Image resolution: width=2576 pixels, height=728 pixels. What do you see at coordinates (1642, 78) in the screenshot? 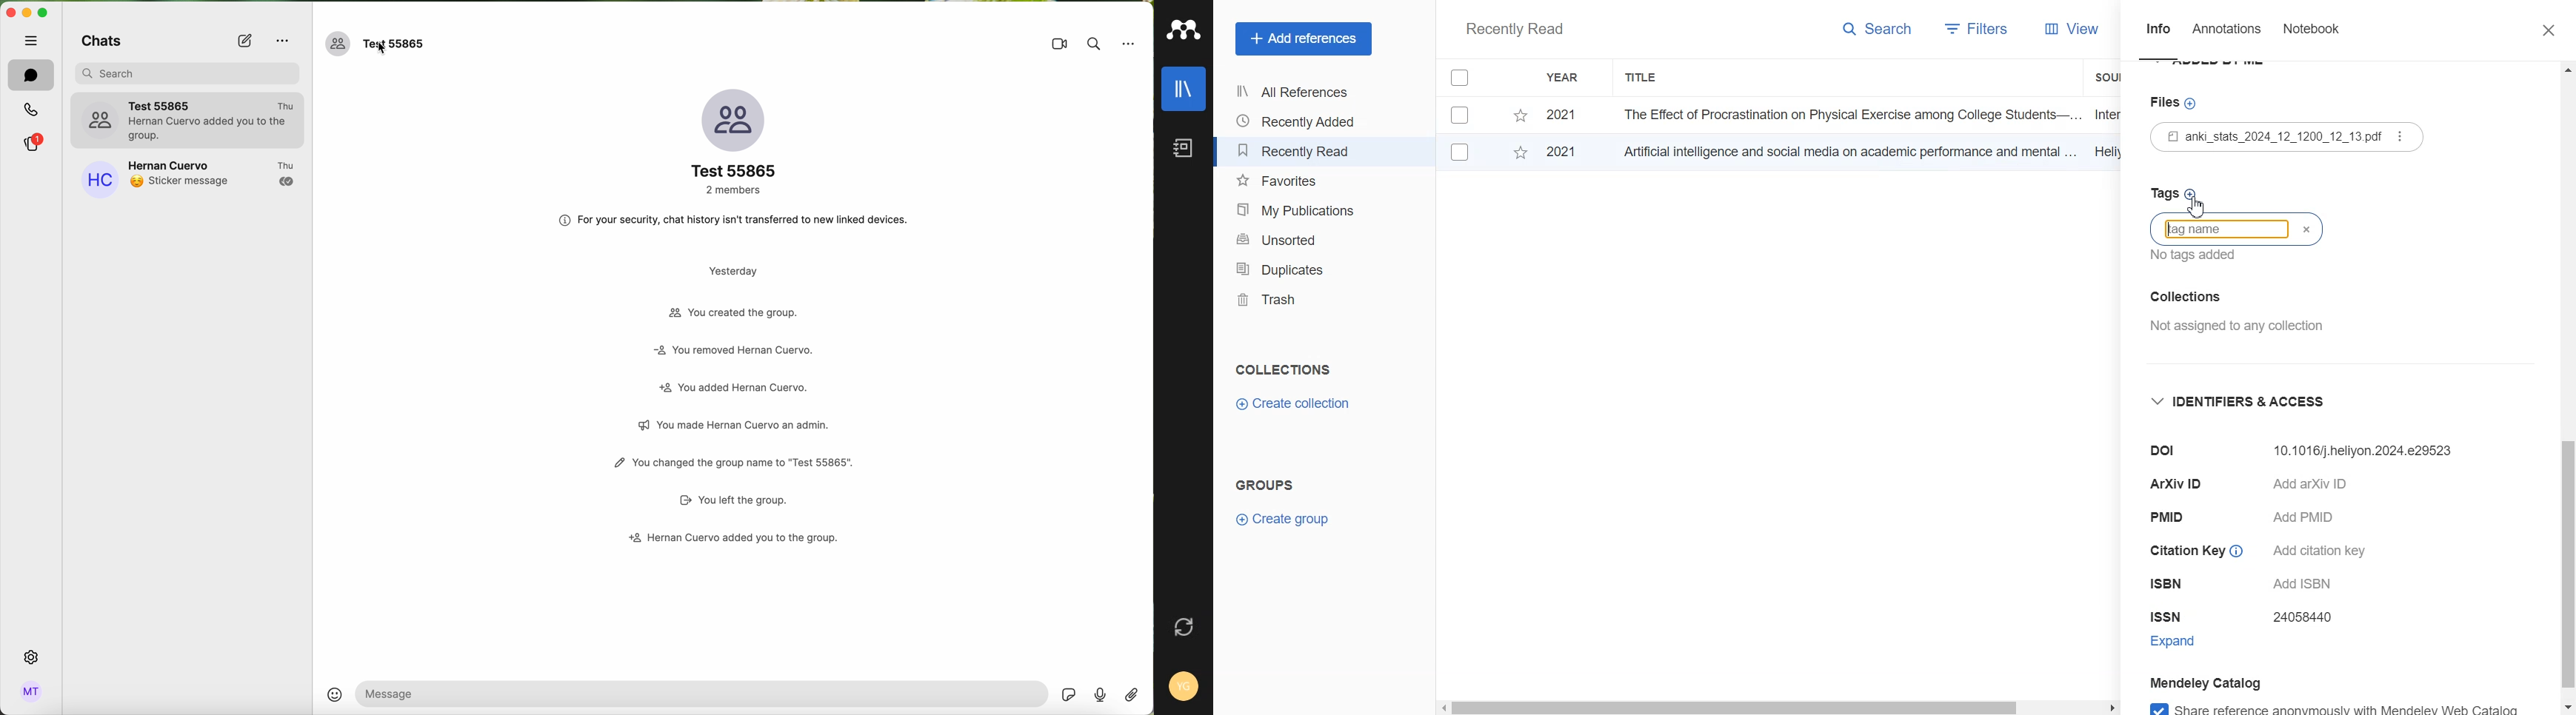
I see `Title` at bounding box center [1642, 78].